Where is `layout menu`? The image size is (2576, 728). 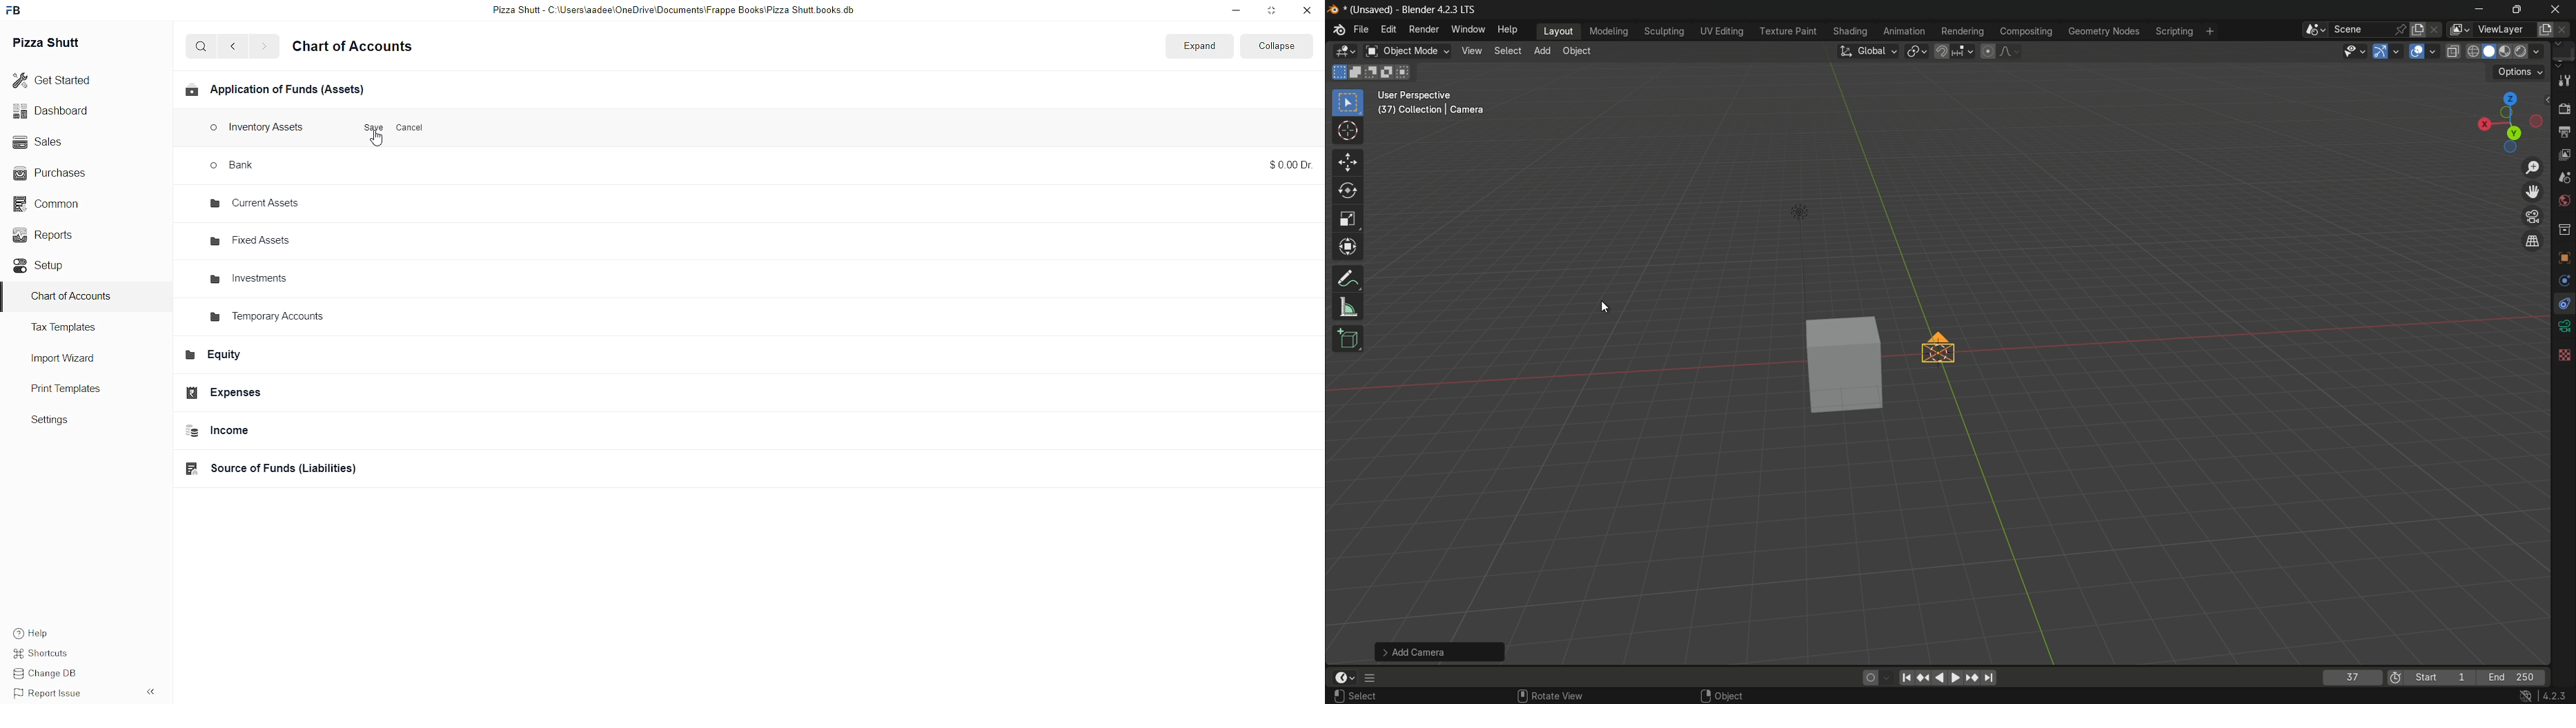
layout menu is located at coordinates (1556, 31).